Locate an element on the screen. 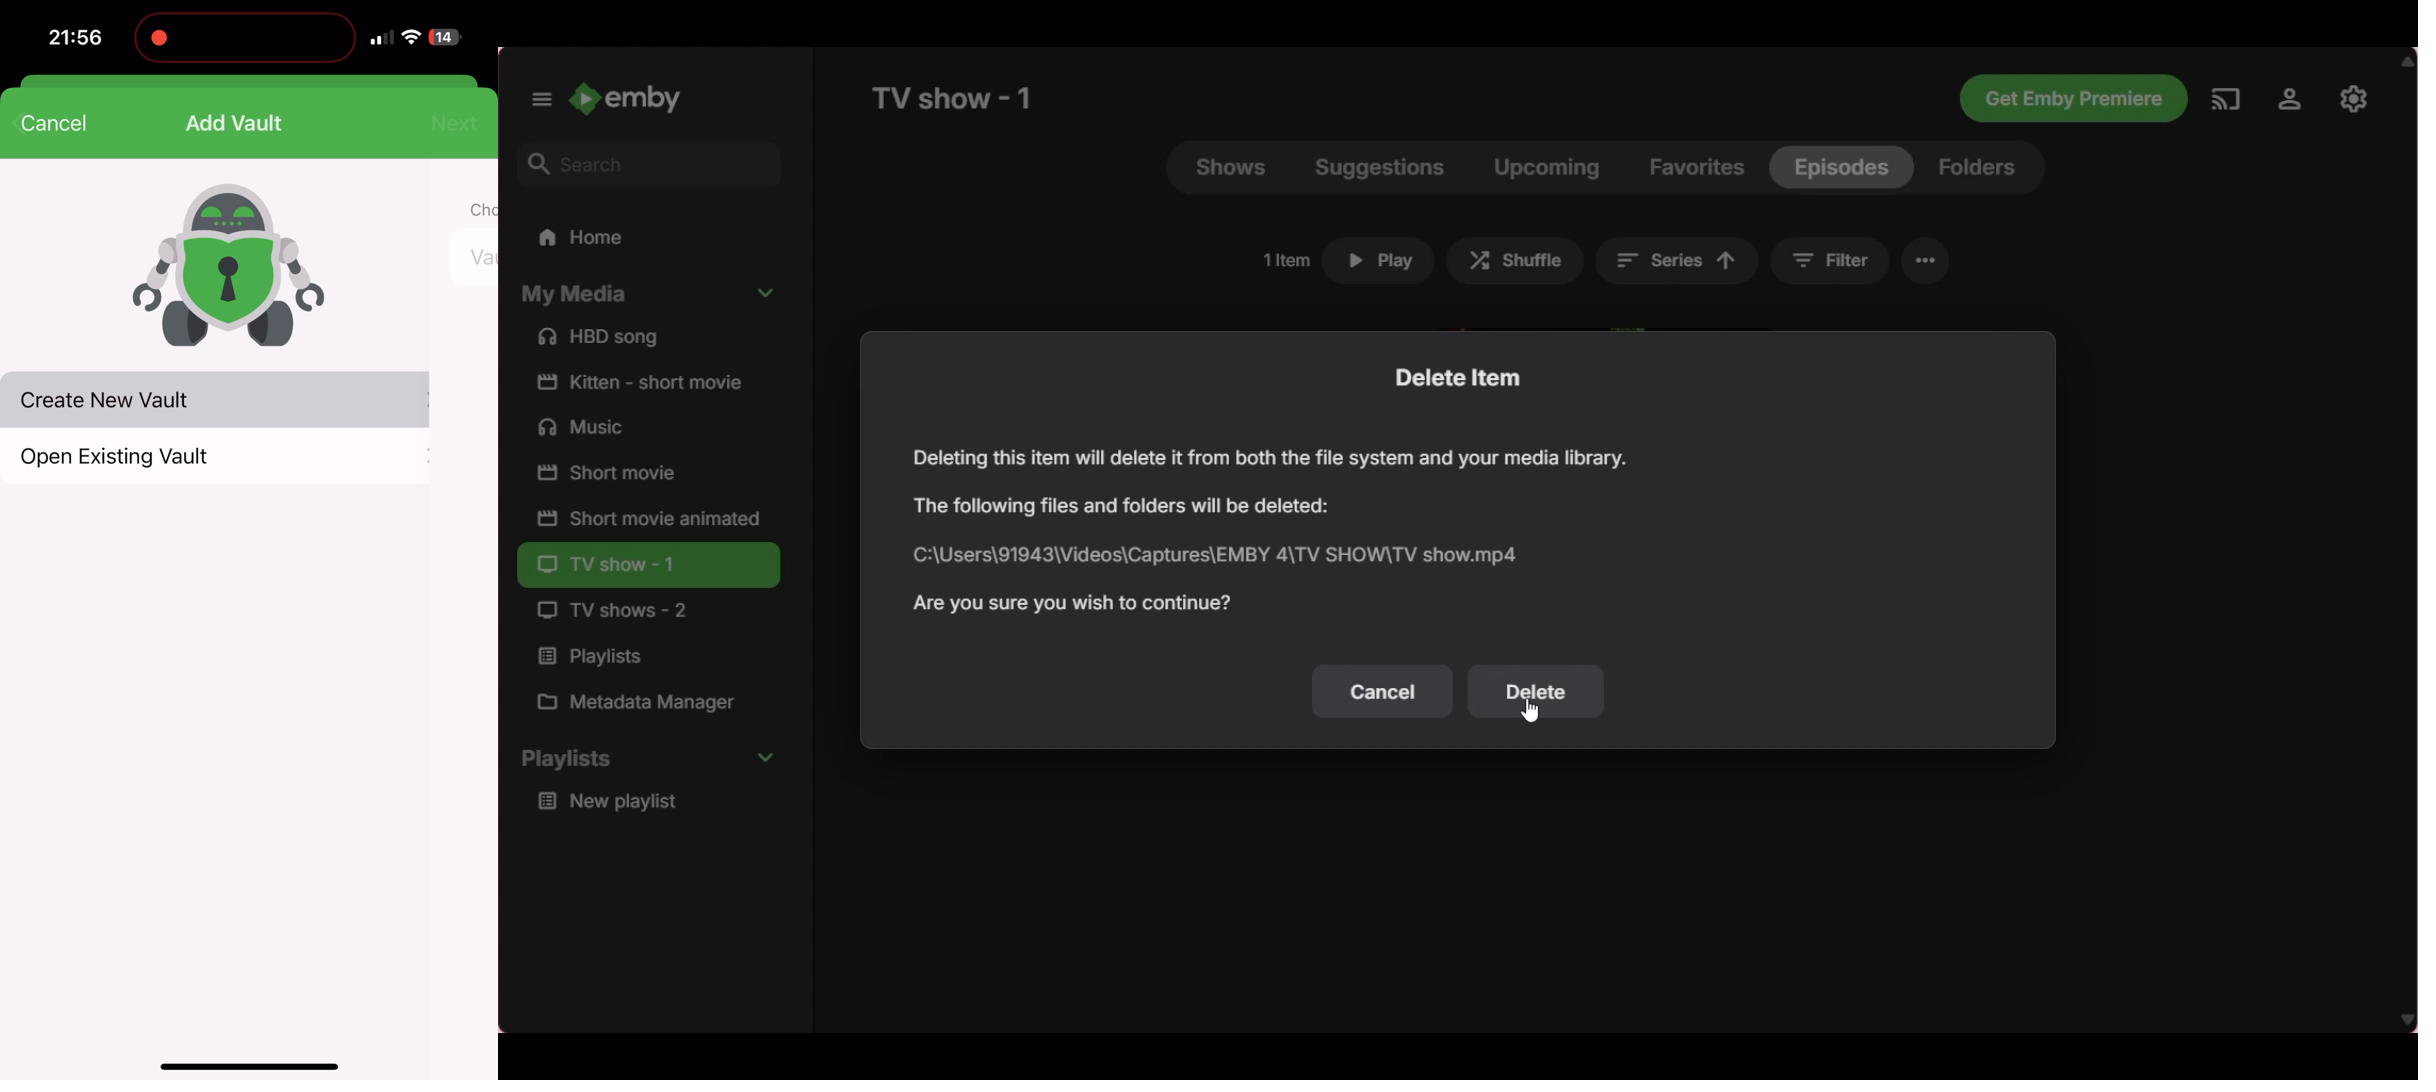 The image size is (2436, 1092). Next is located at coordinates (456, 125).